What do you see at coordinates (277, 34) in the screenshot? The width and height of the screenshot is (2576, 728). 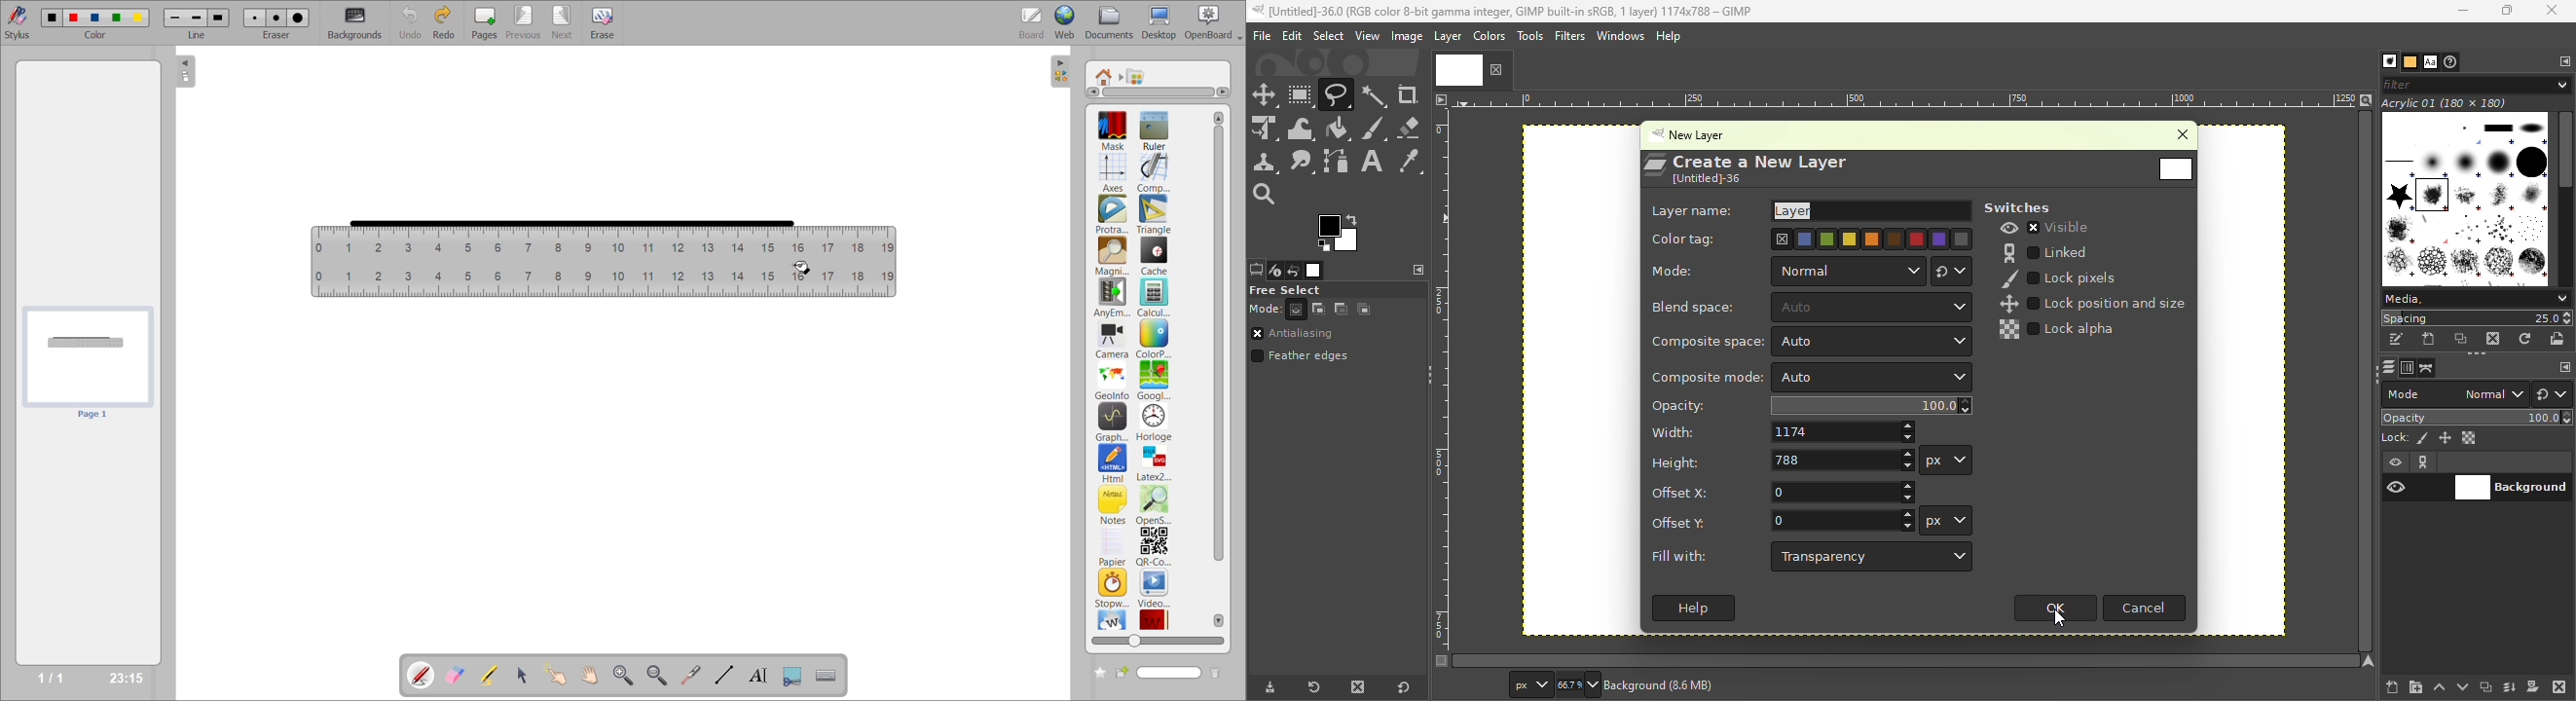 I see `eraser` at bounding box center [277, 34].